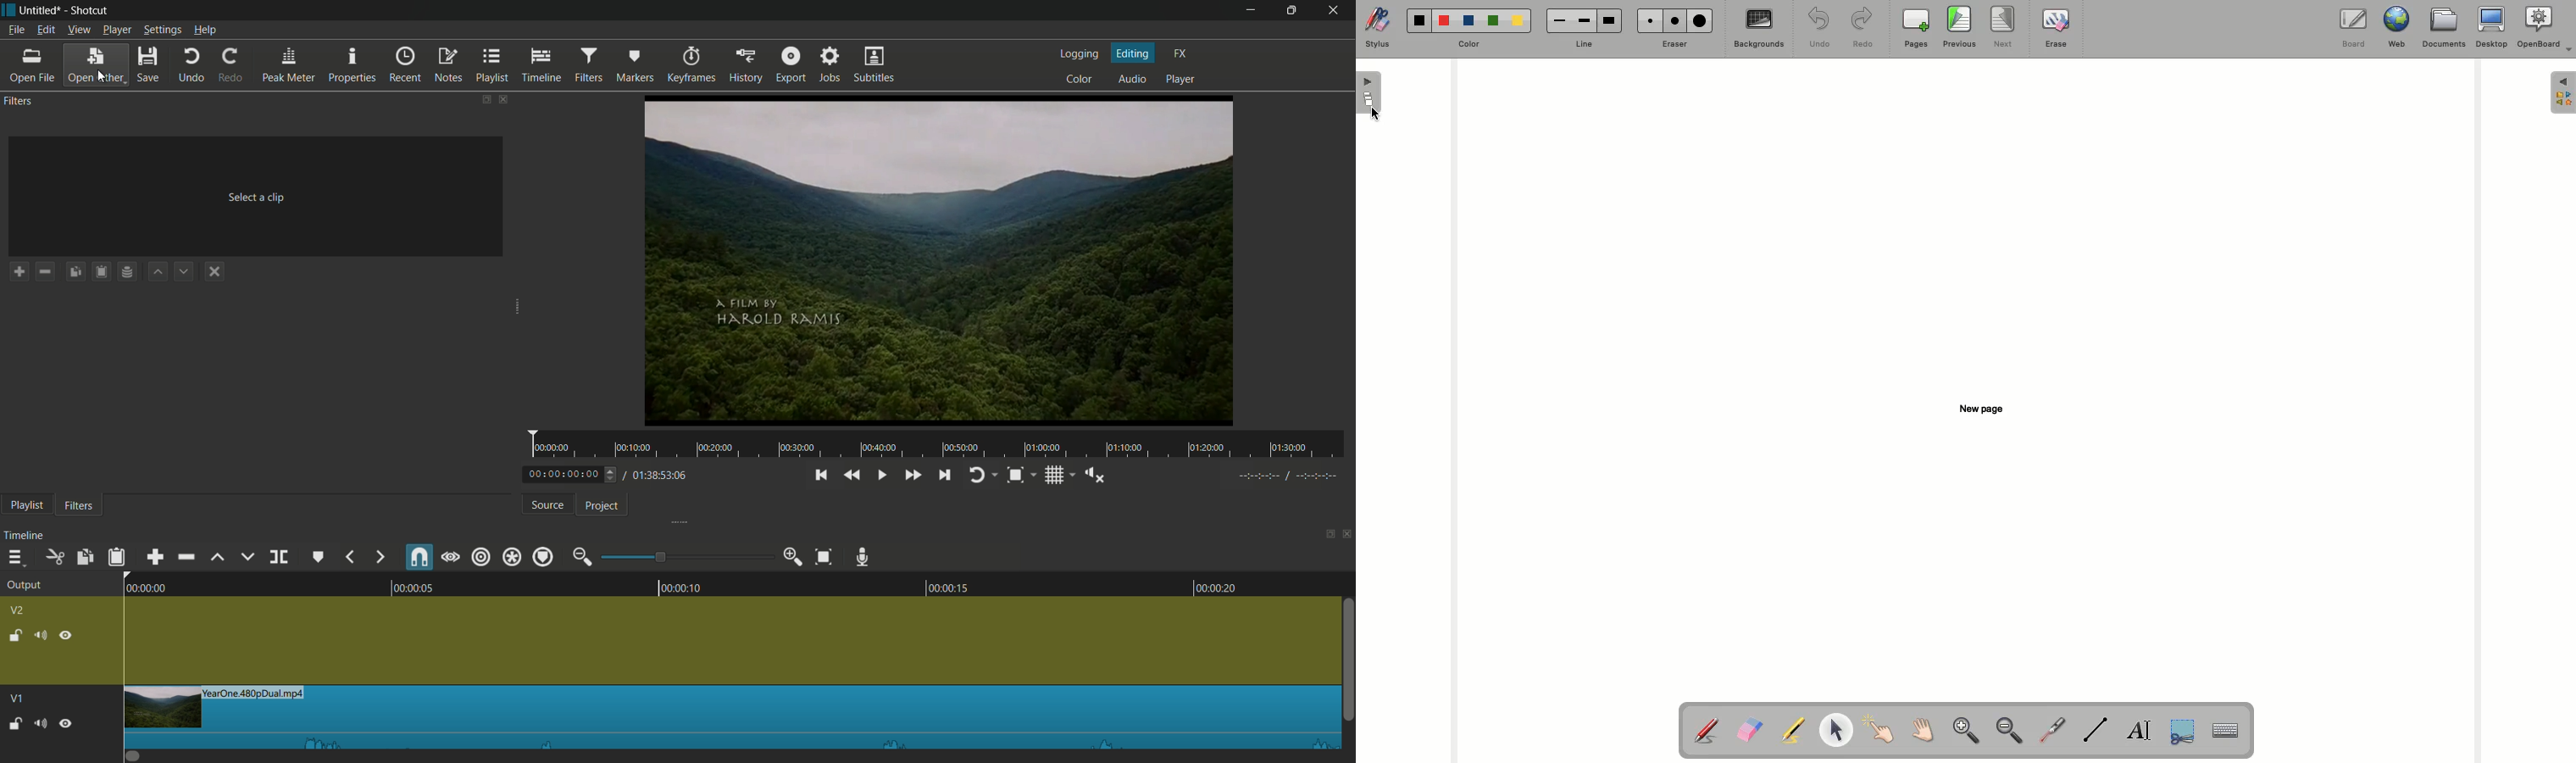 This screenshot has width=2576, height=784. I want to click on 00:00:15, so click(941, 585).